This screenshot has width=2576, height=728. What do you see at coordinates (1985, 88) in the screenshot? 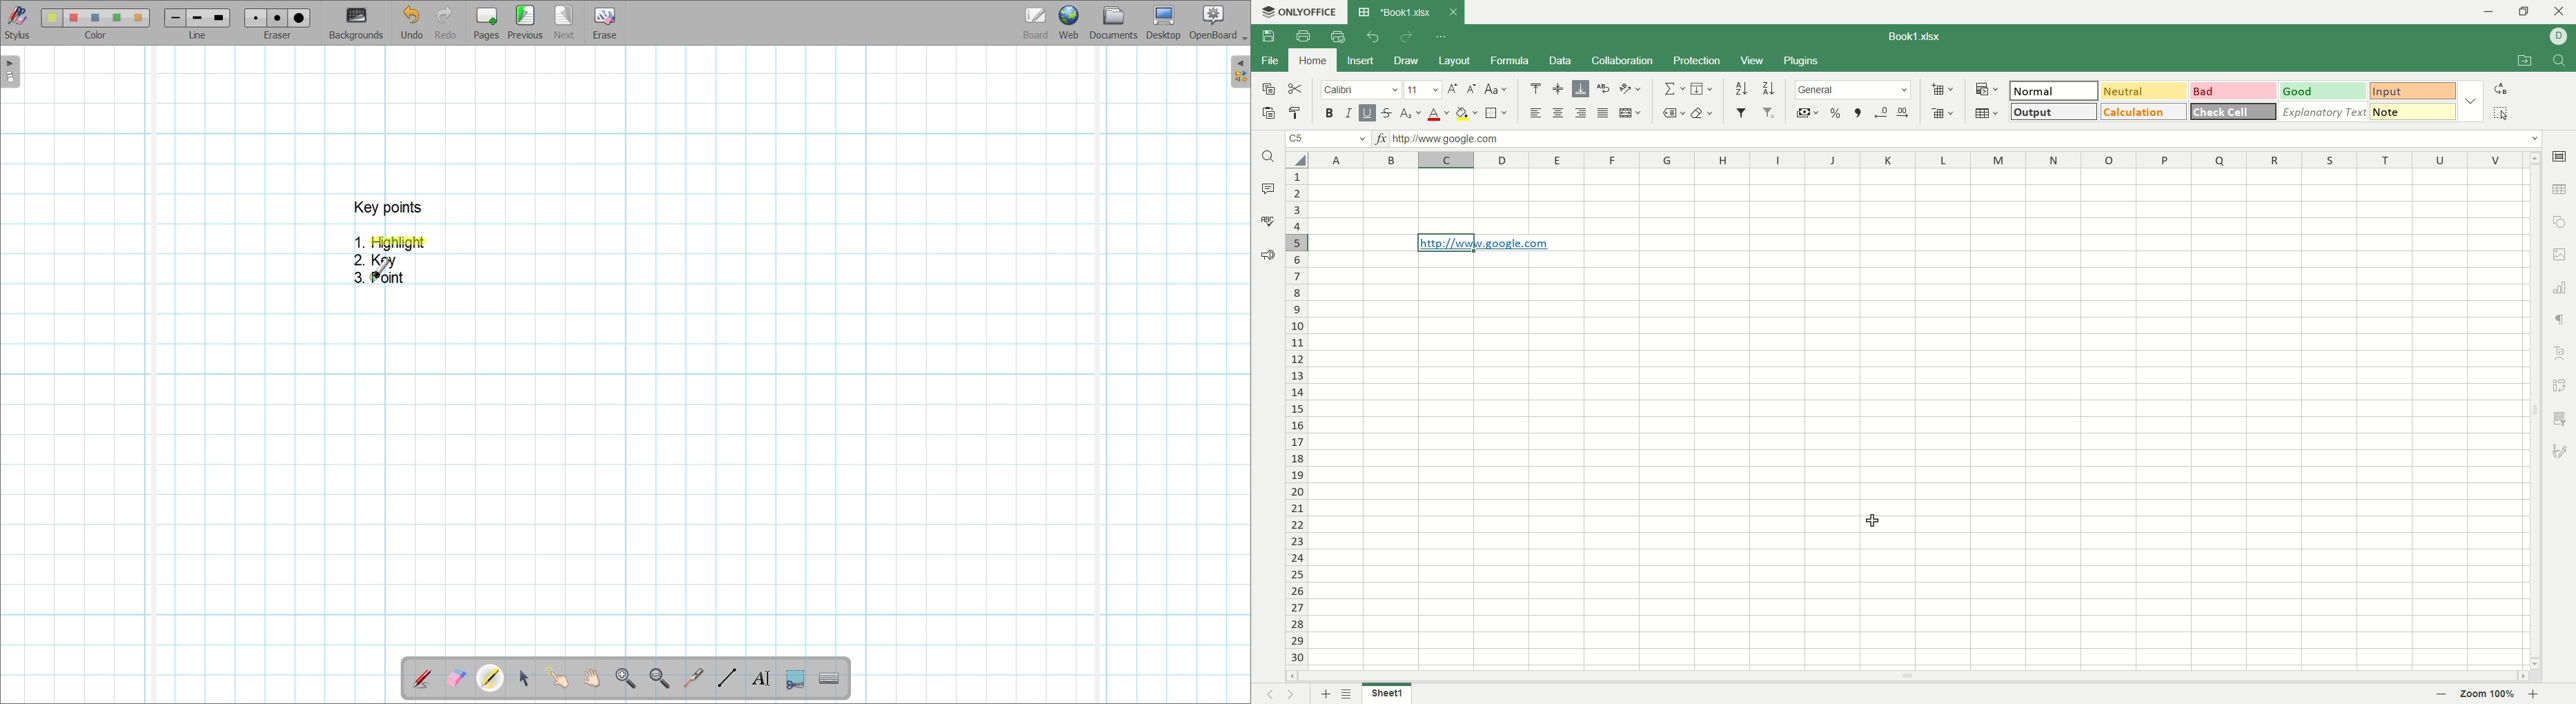
I see `conditional formatting` at bounding box center [1985, 88].